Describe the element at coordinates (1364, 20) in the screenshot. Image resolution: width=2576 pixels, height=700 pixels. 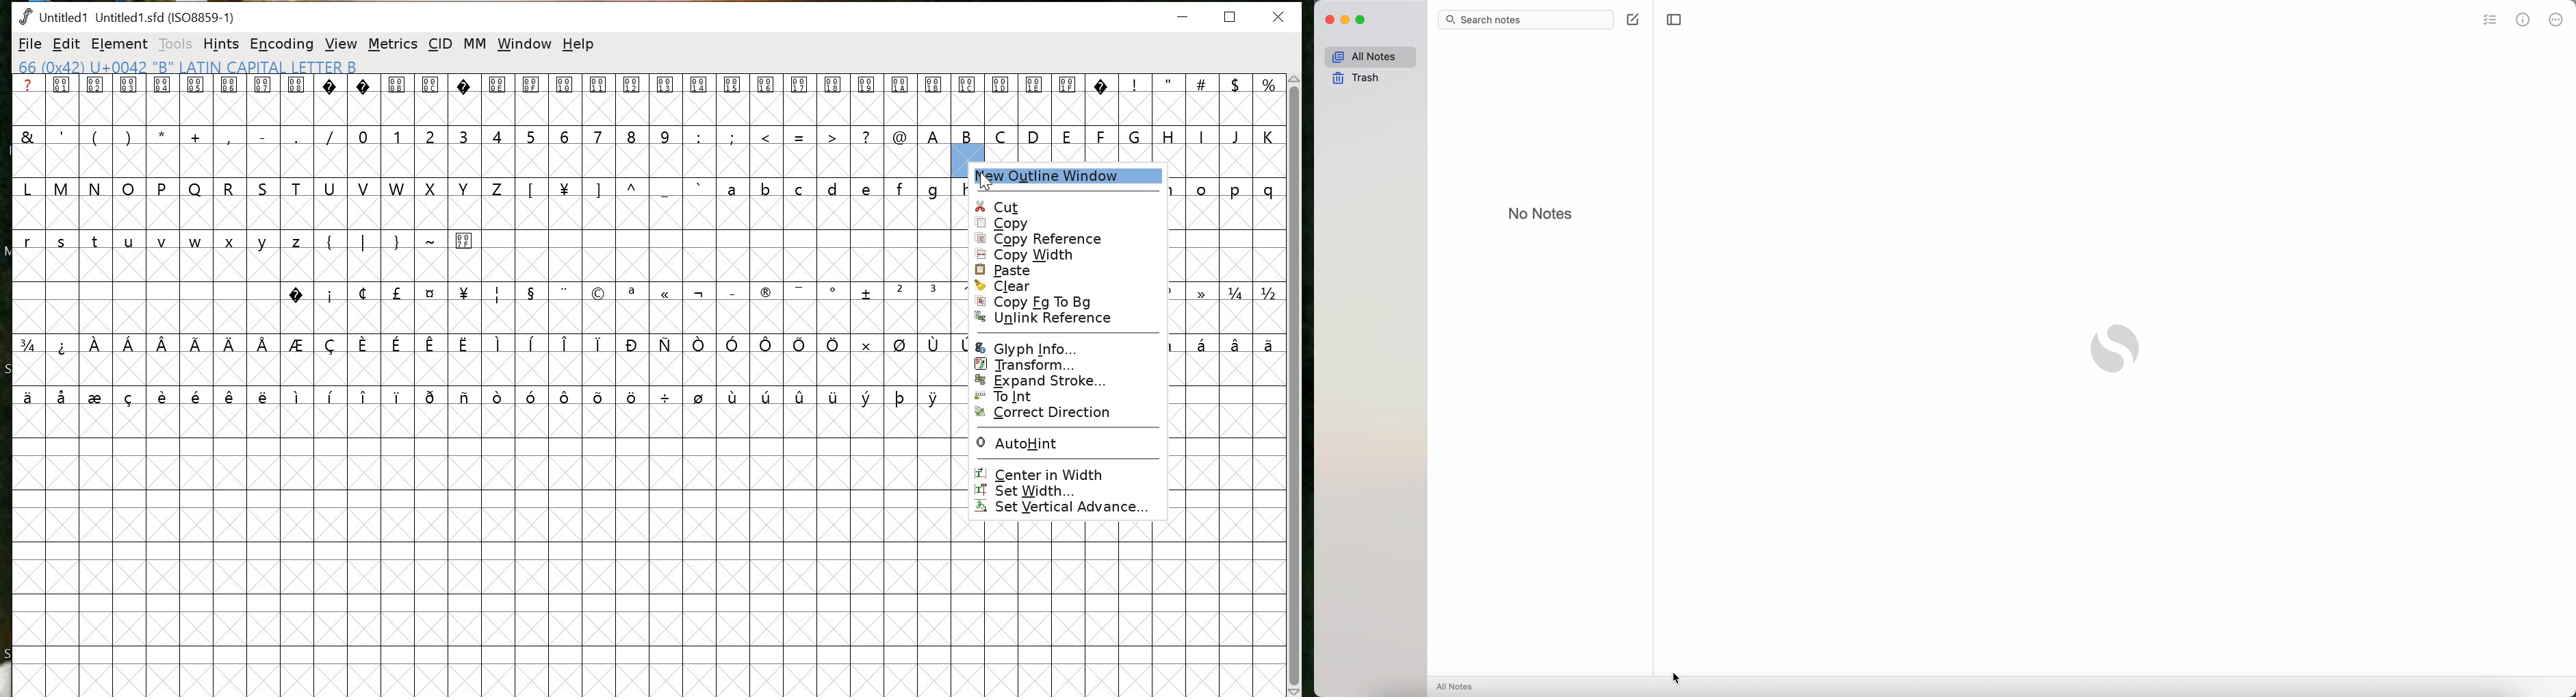
I see `maximize` at that location.